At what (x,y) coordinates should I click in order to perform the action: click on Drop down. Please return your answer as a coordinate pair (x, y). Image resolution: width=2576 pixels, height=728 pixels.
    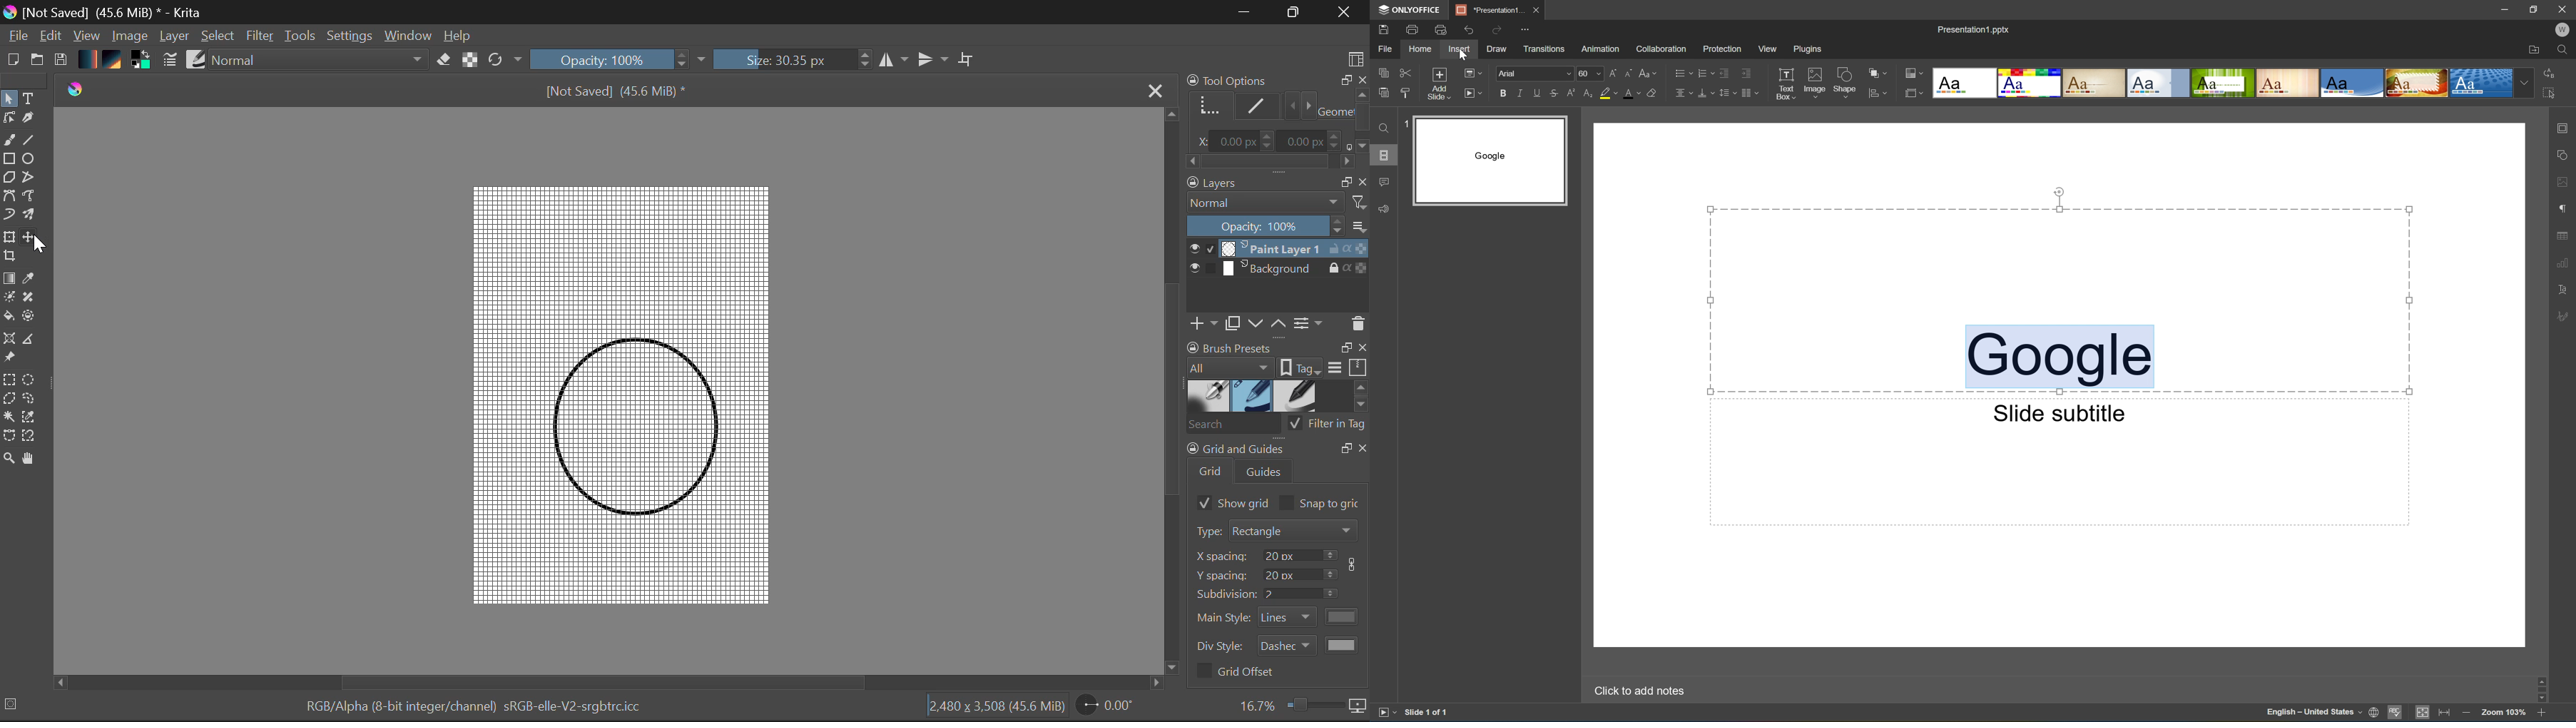
    Looking at the image, I should click on (2523, 82).